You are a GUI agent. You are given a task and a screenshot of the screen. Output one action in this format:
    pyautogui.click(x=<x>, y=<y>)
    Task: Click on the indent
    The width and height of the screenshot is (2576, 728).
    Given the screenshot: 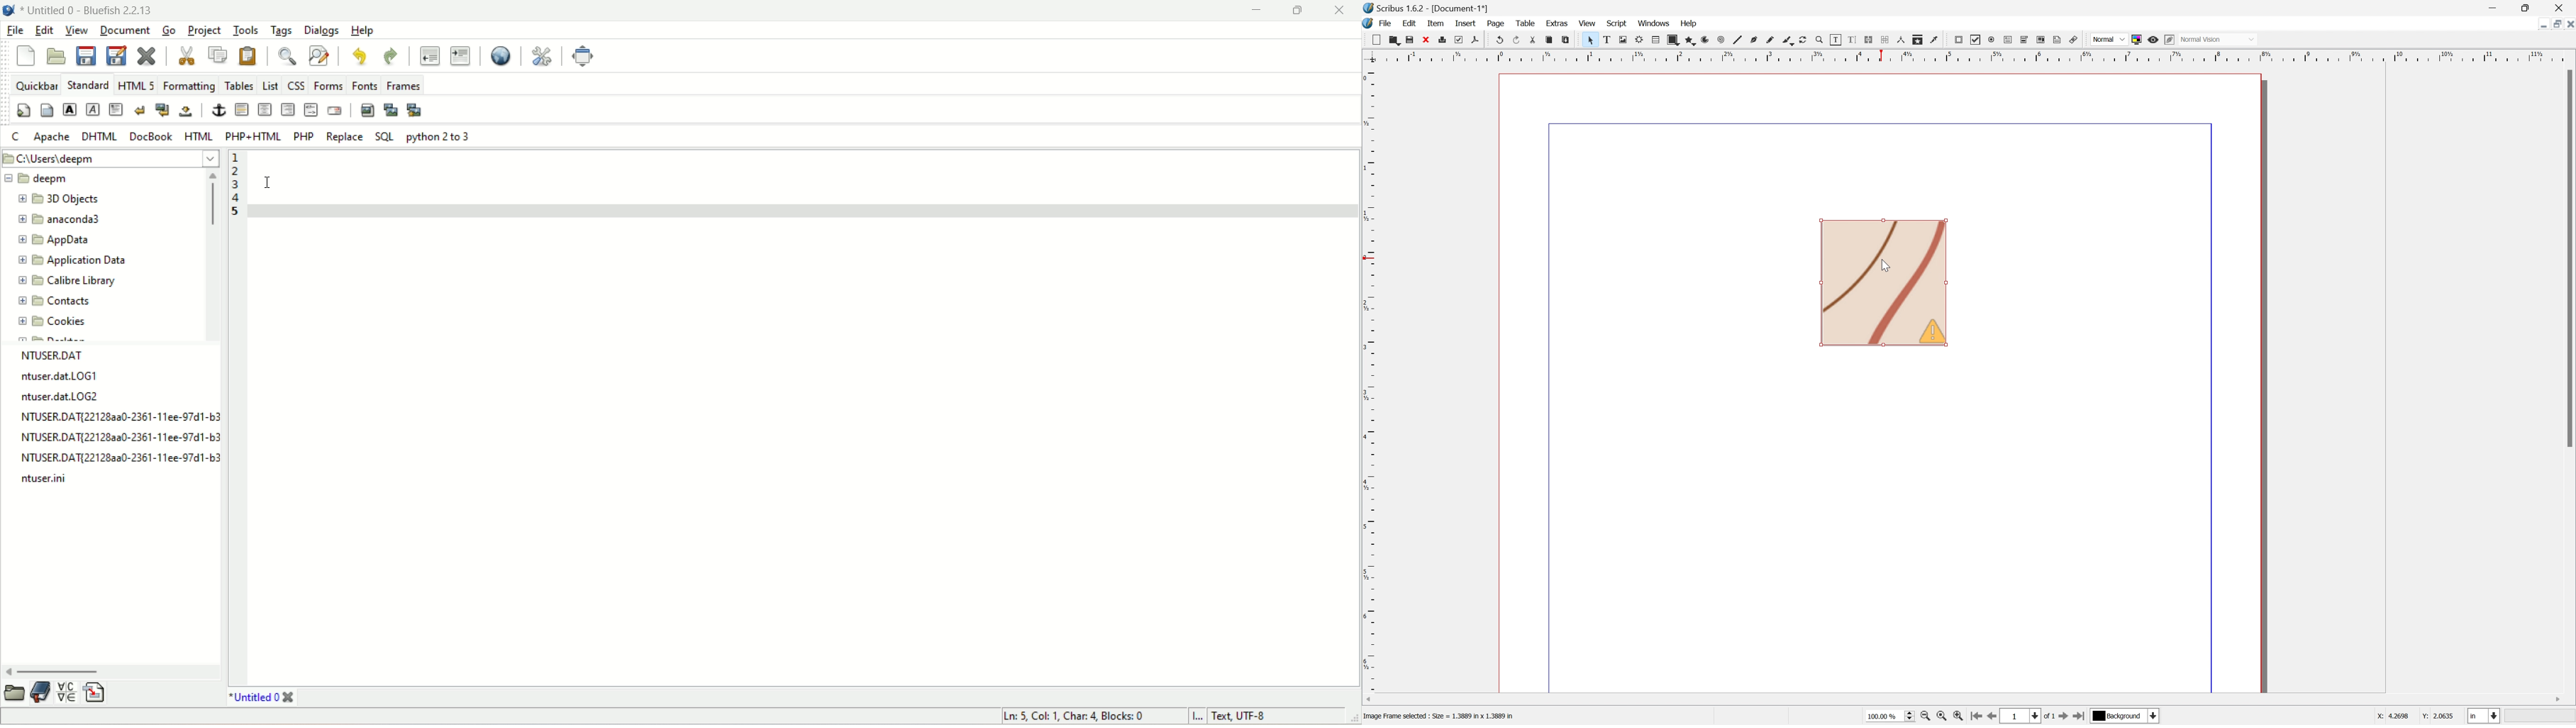 What is the action you would take?
    pyautogui.click(x=462, y=56)
    